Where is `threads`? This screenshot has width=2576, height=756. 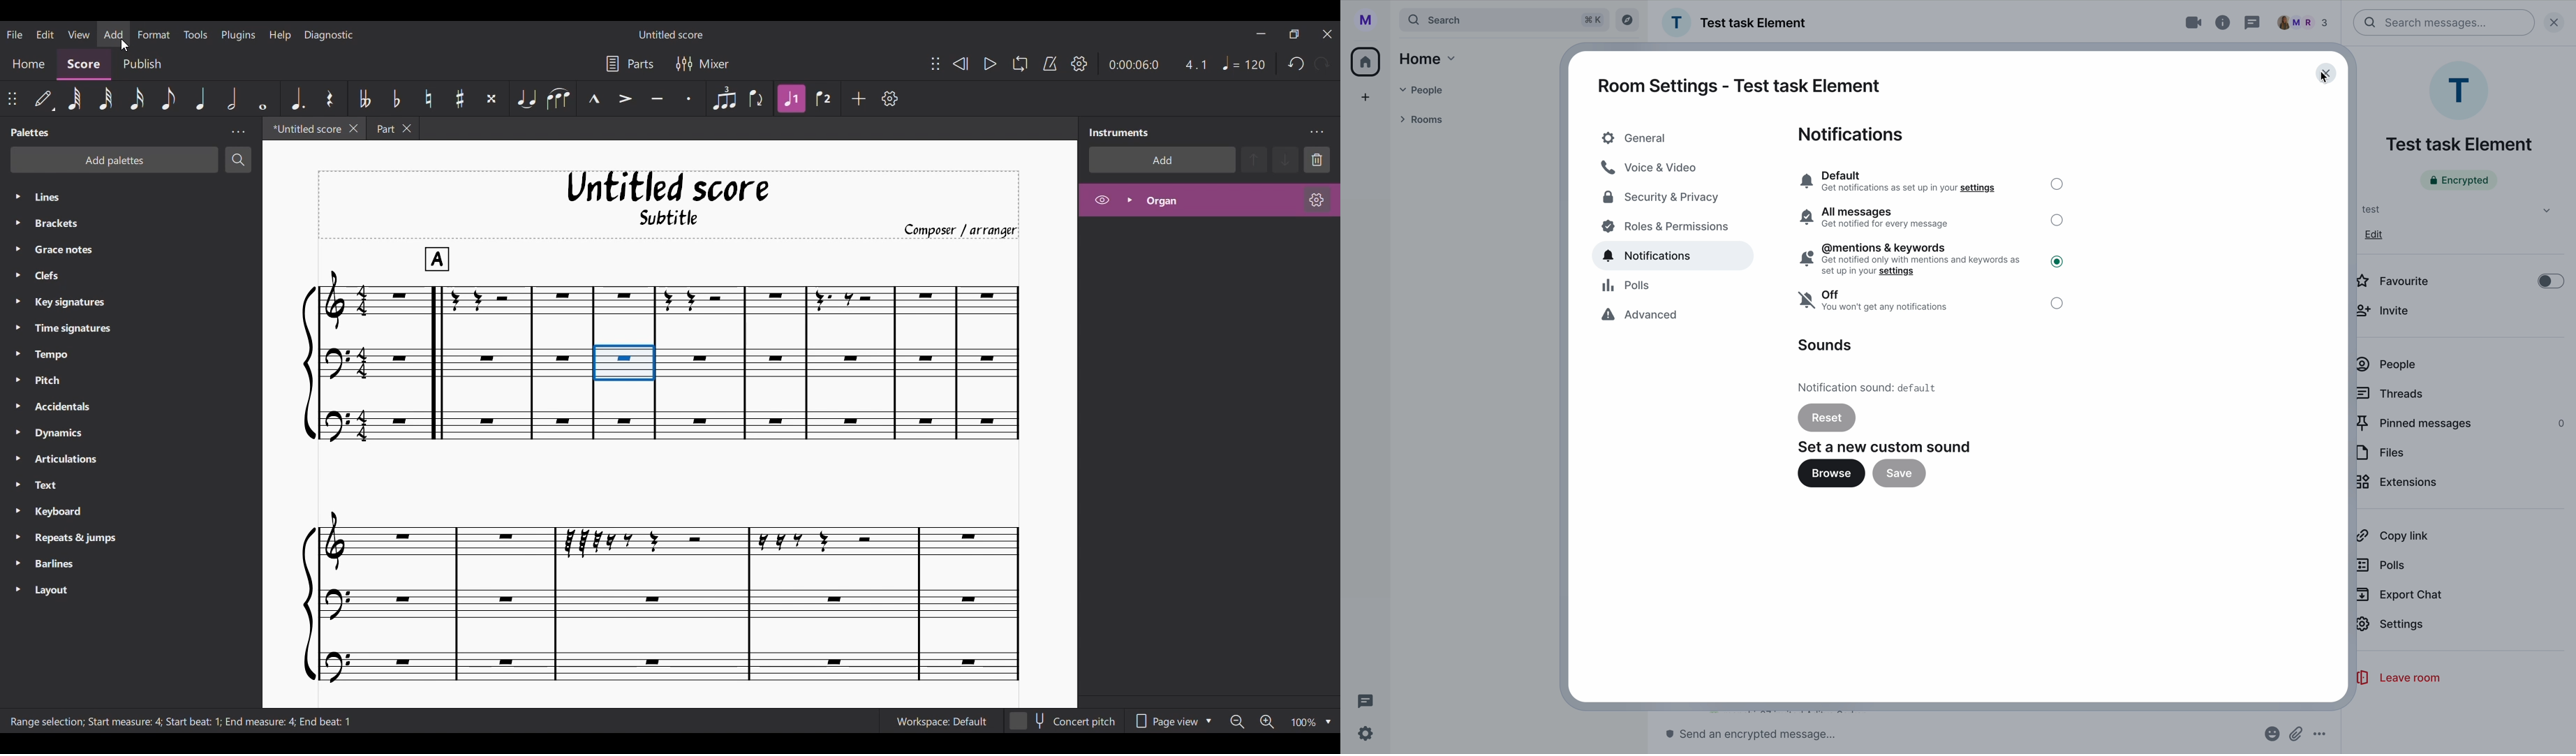 threads is located at coordinates (2391, 393).